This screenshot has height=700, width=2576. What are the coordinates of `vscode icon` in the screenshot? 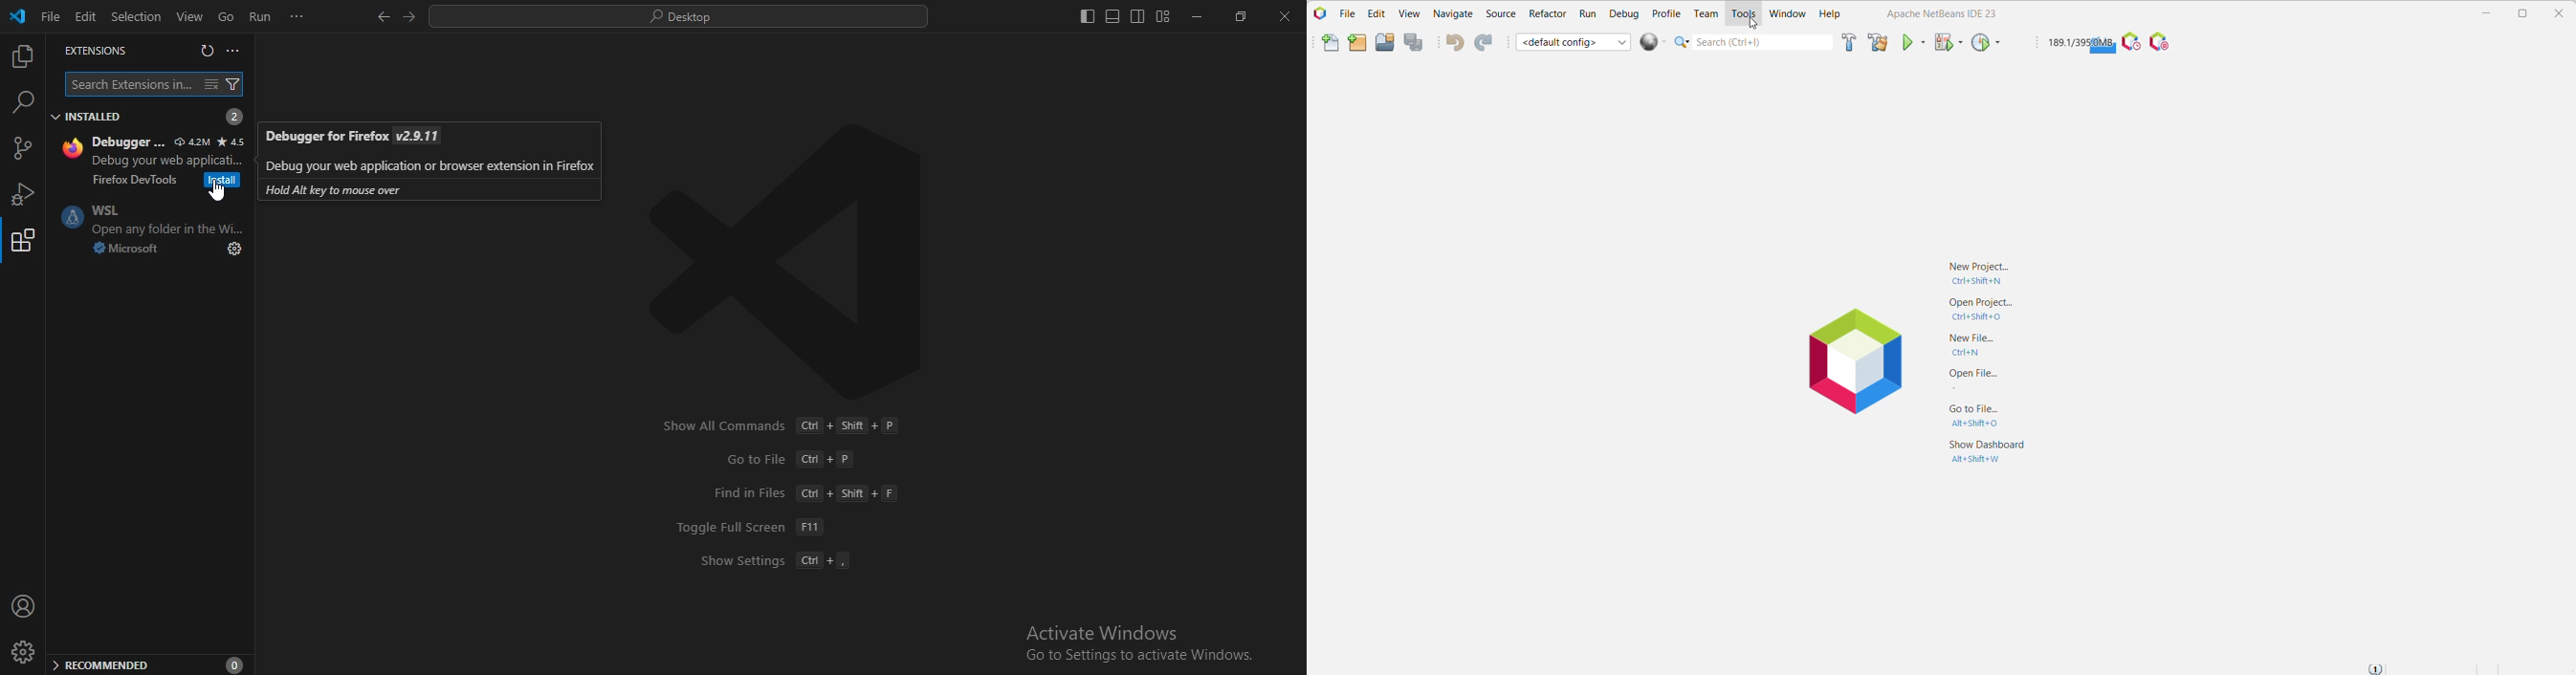 It's located at (782, 257).